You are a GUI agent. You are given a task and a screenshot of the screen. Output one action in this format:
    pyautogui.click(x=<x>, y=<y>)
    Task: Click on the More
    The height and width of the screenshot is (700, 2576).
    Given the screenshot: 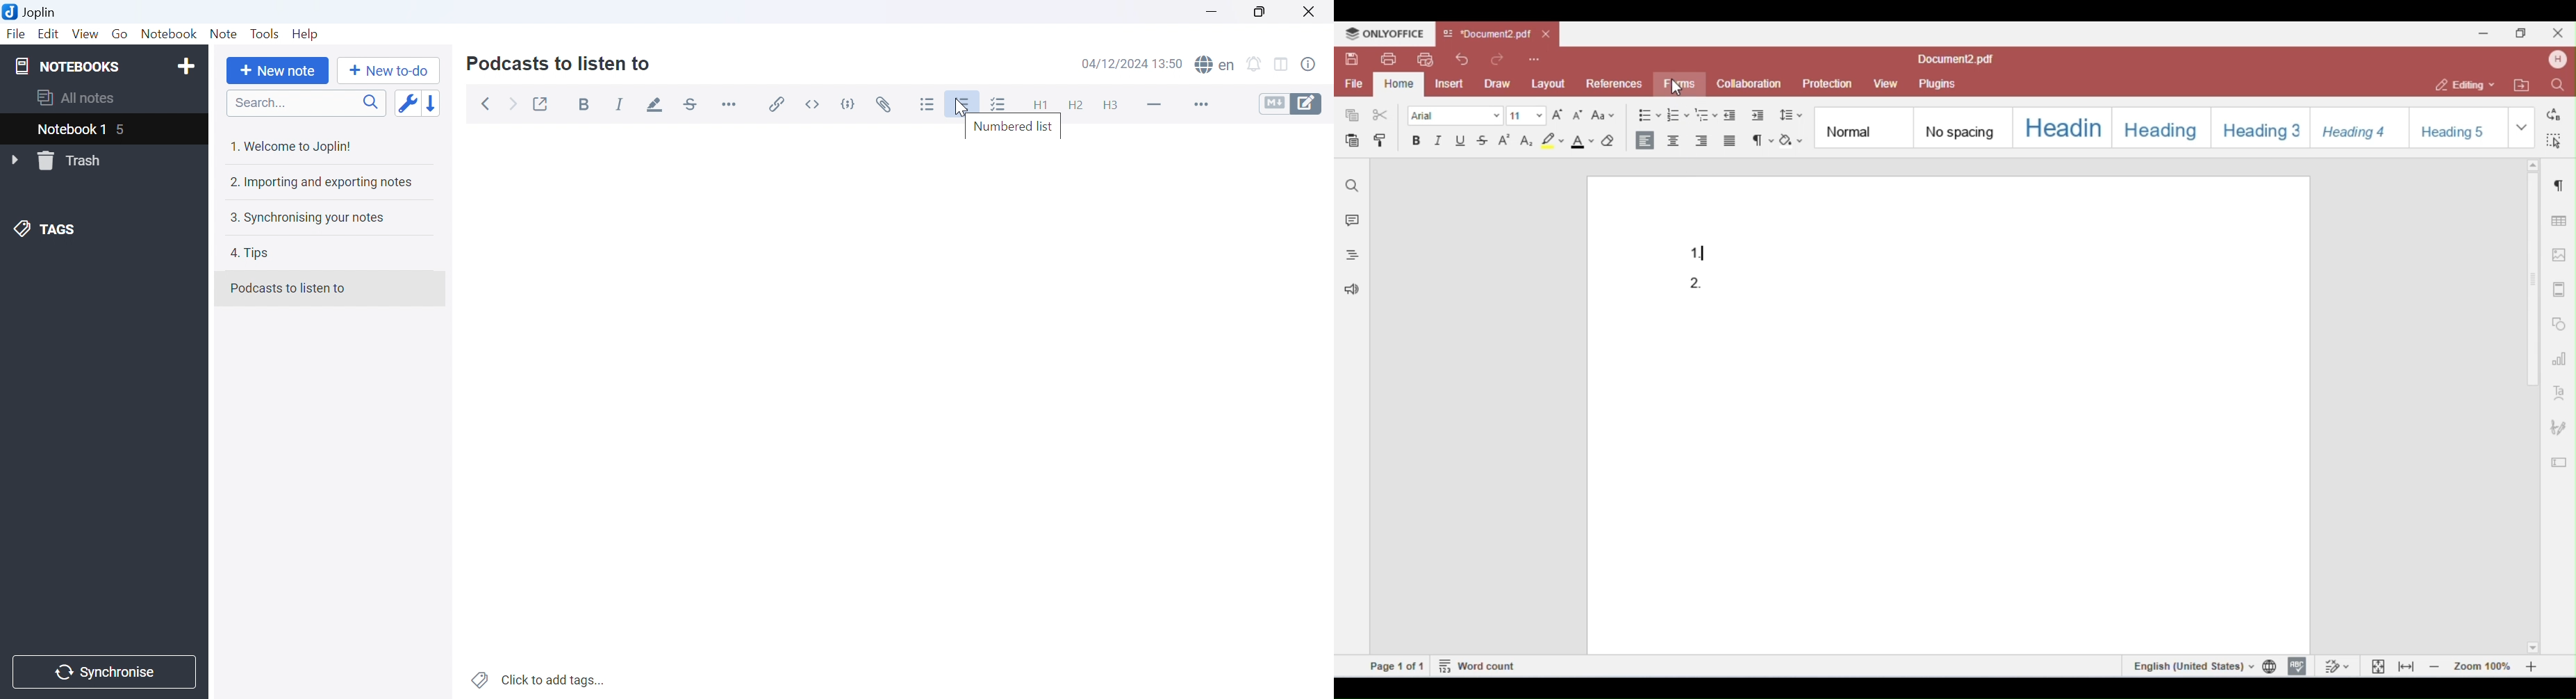 What is the action you would take?
    pyautogui.click(x=1199, y=104)
    